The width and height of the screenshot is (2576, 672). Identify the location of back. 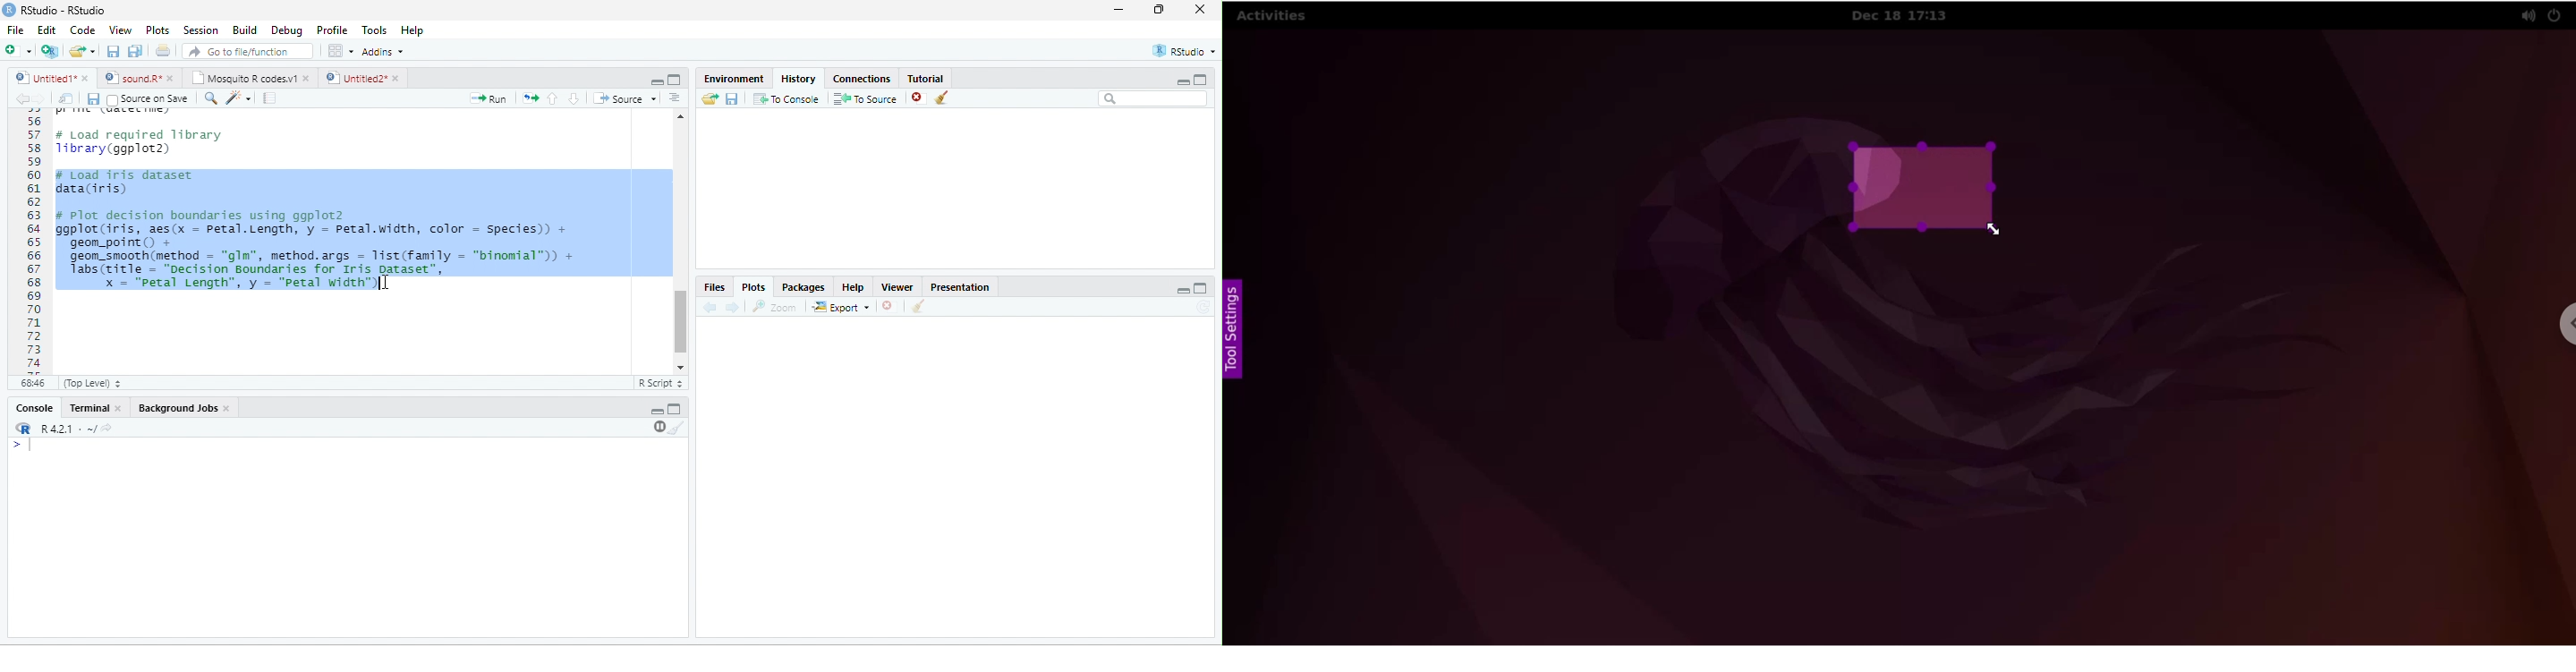
(22, 99).